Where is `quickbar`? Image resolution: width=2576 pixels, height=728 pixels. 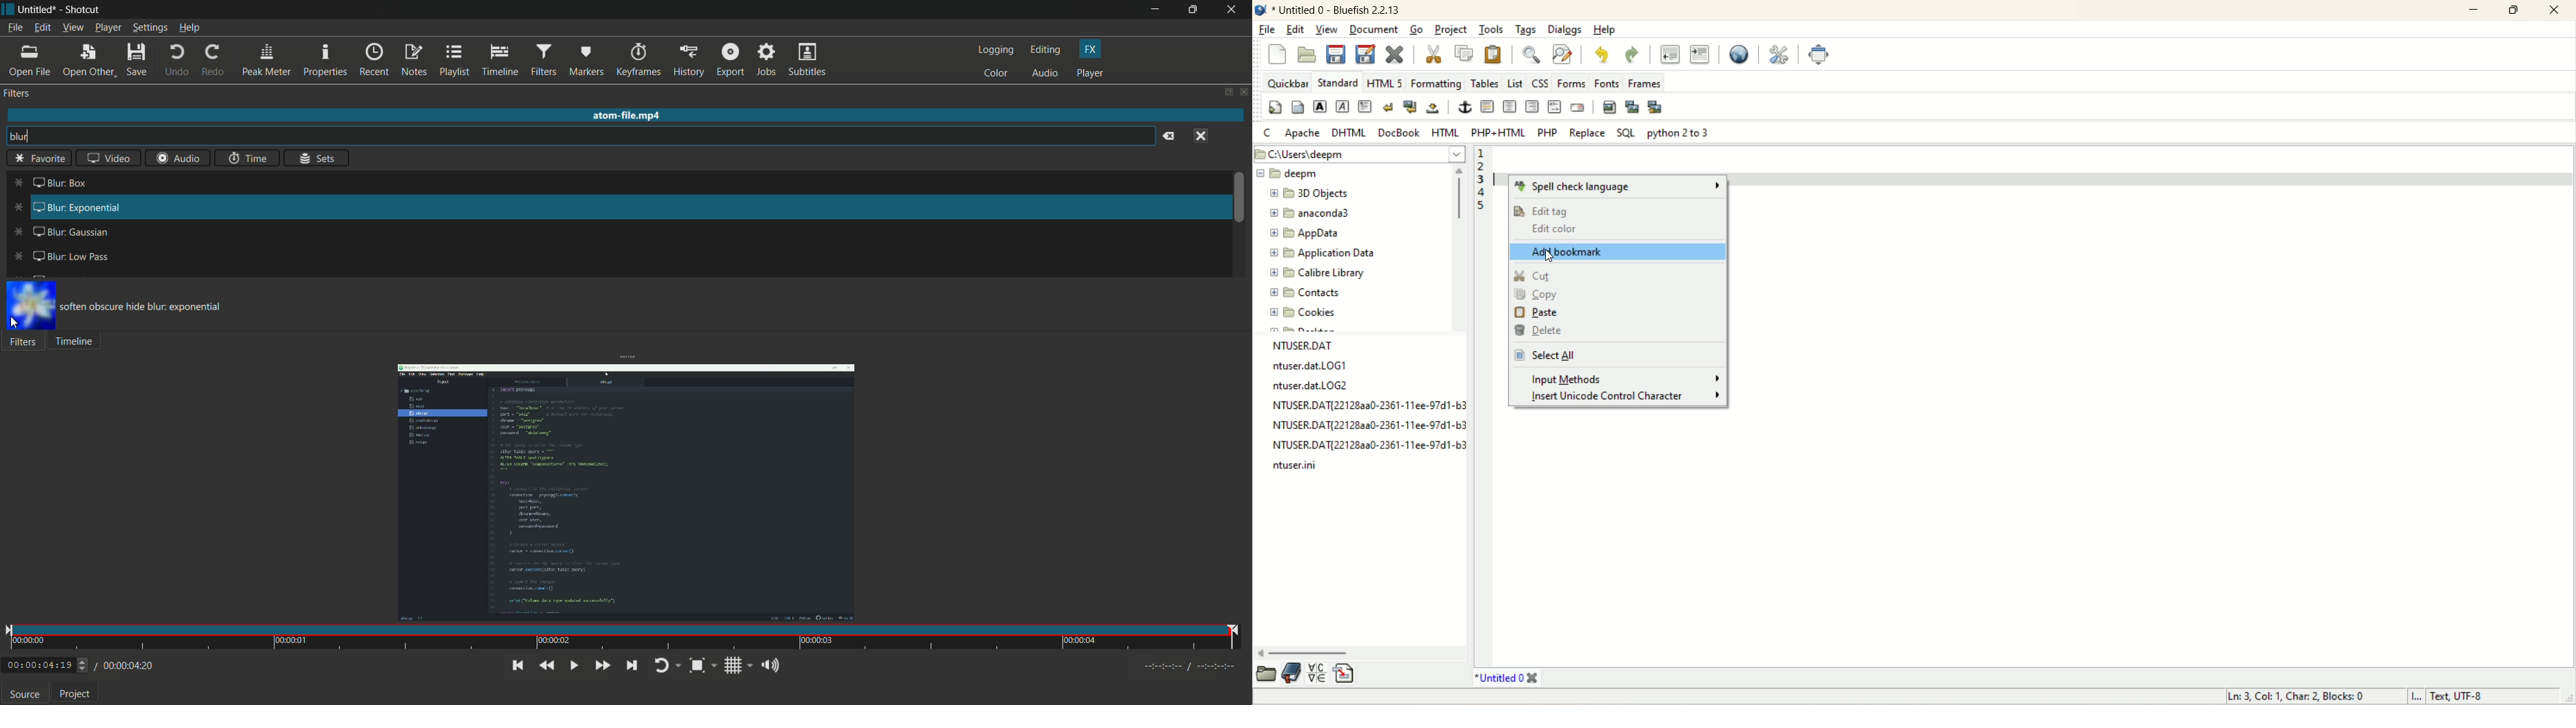
quickbar is located at coordinates (1286, 84).